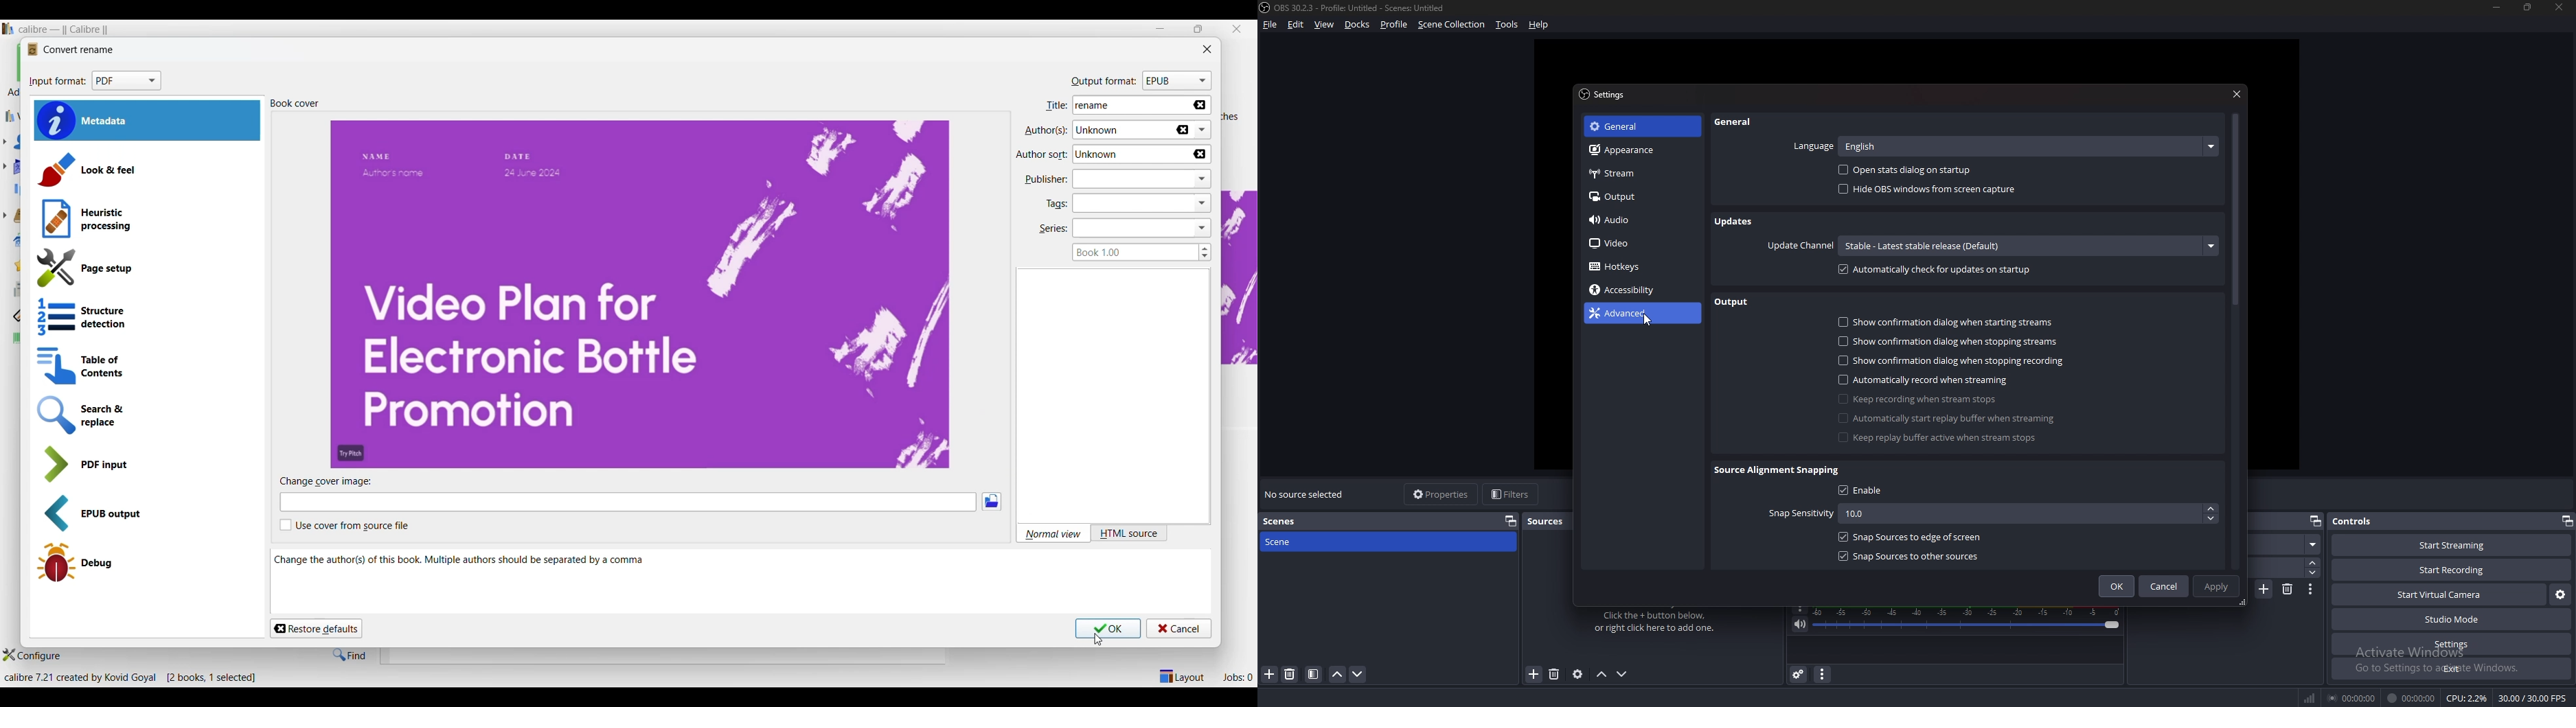 The image size is (2576, 728). What do you see at coordinates (143, 268) in the screenshot?
I see `Page setup` at bounding box center [143, 268].